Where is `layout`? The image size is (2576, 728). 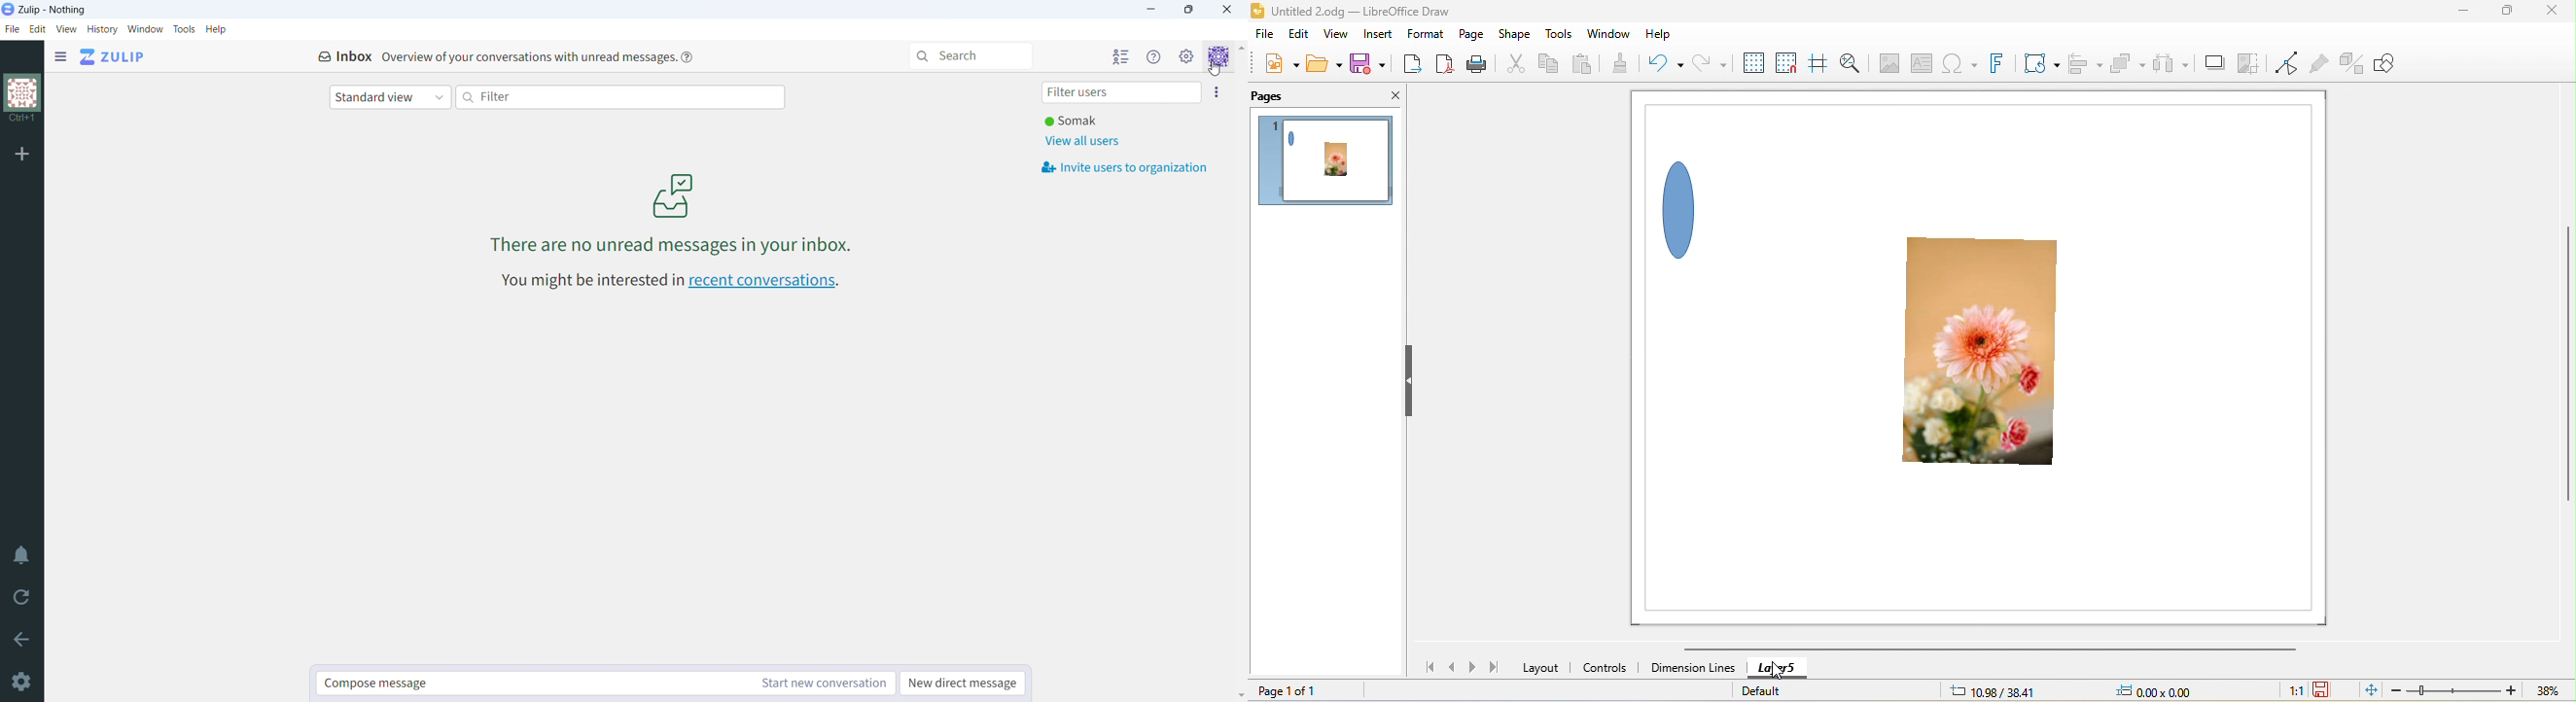 layout is located at coordinates (1541, 667).